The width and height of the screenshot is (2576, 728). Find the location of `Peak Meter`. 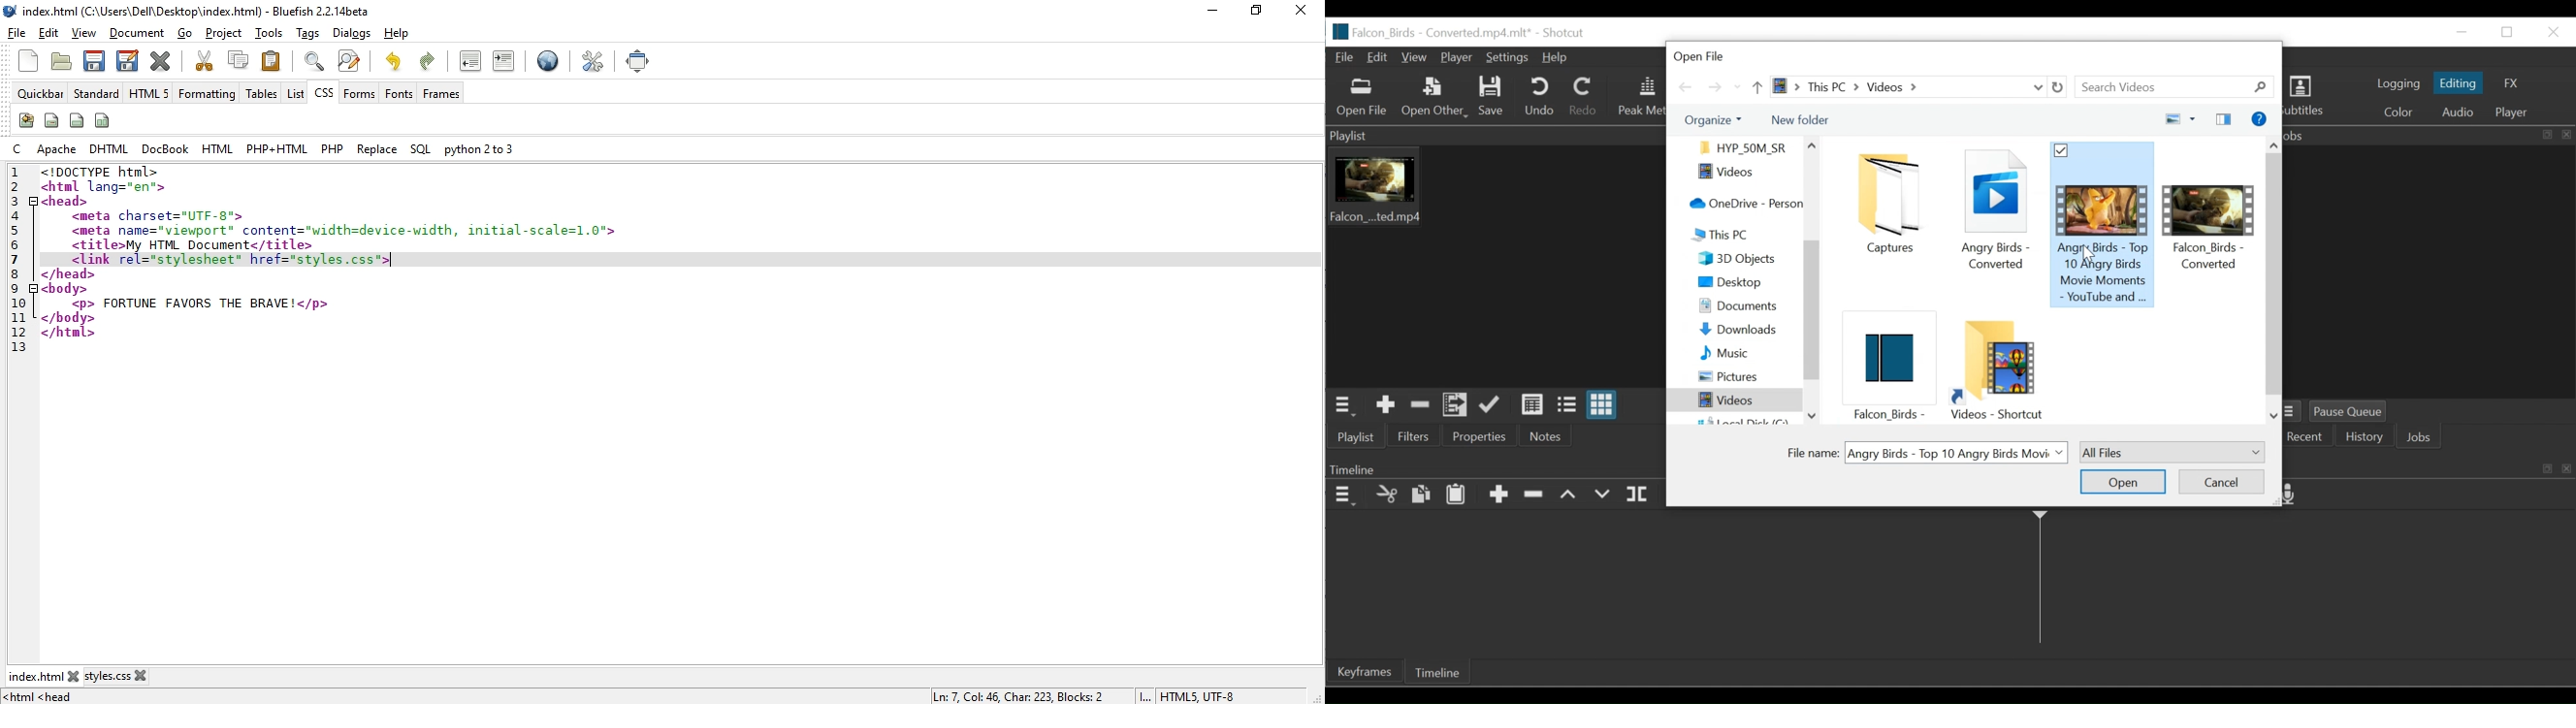

Peak Meter is located at coordinates (1640, 97).